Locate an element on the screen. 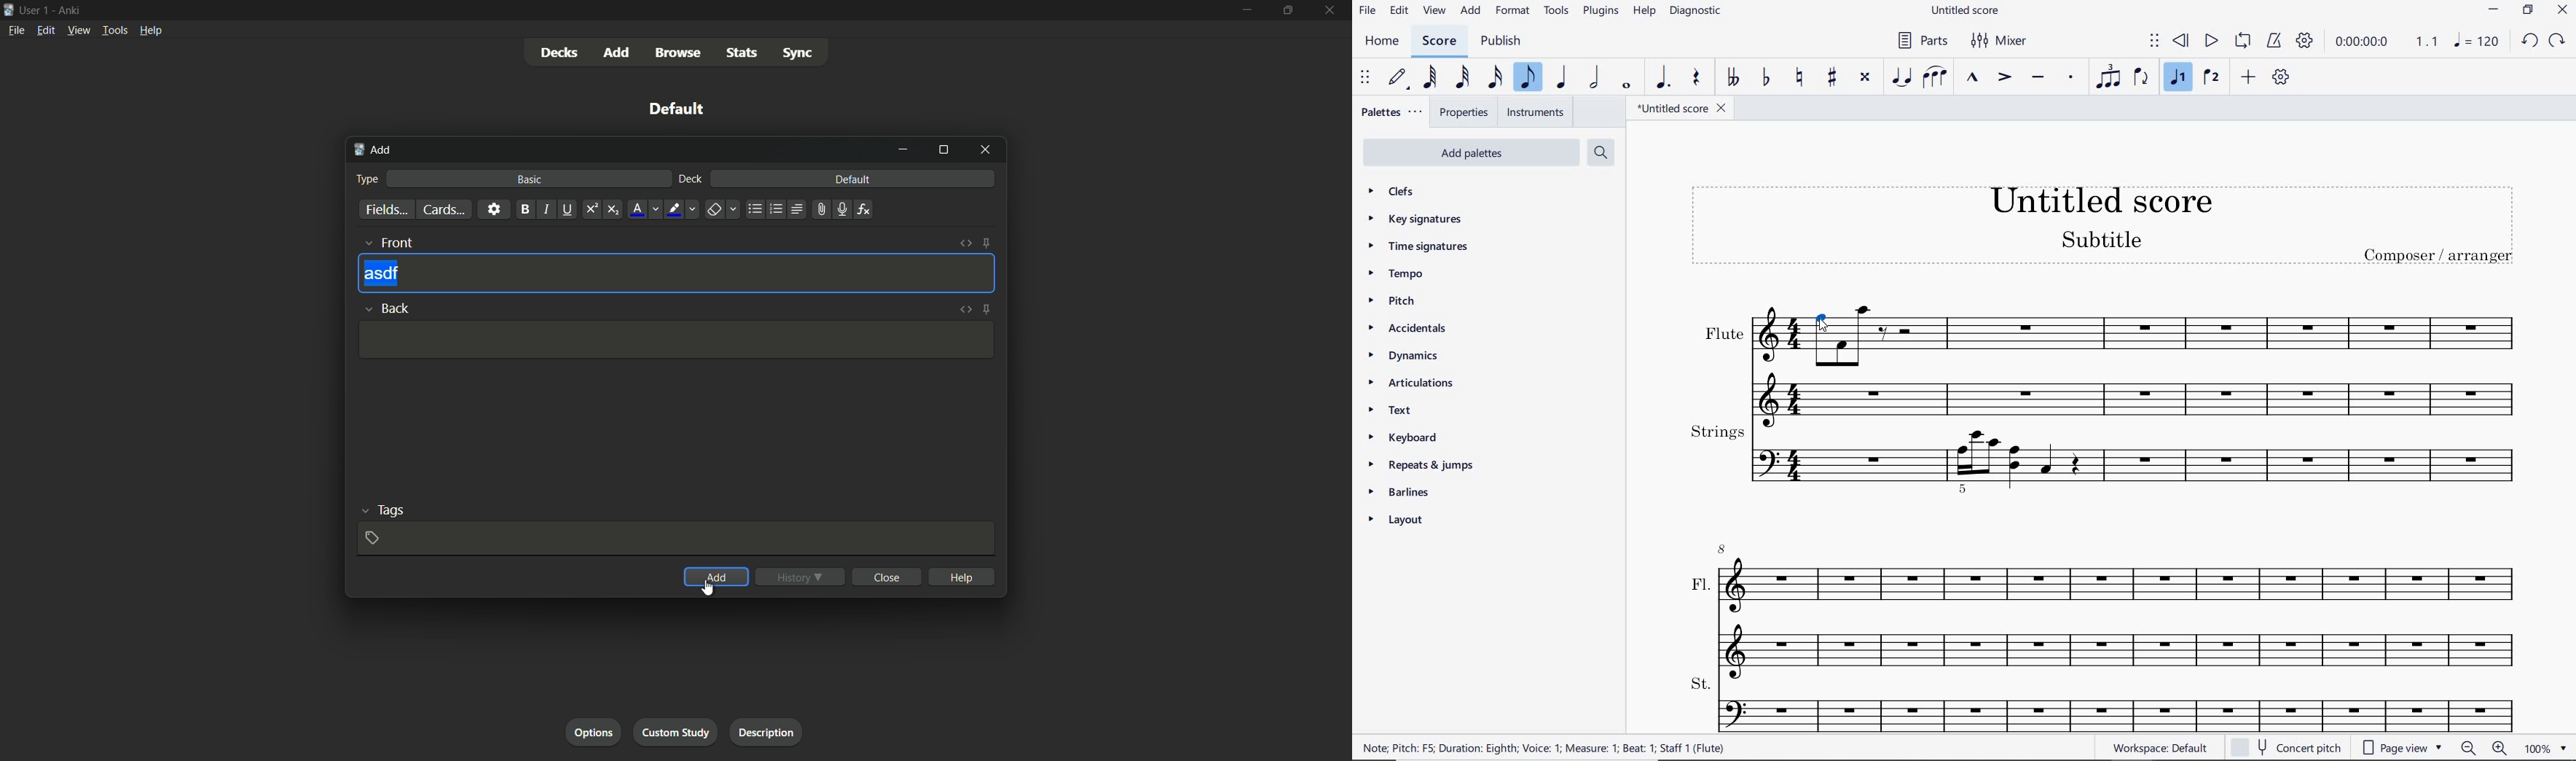 The image size is (2576, 784). toggle html editor is located at coordinates (964, 309).